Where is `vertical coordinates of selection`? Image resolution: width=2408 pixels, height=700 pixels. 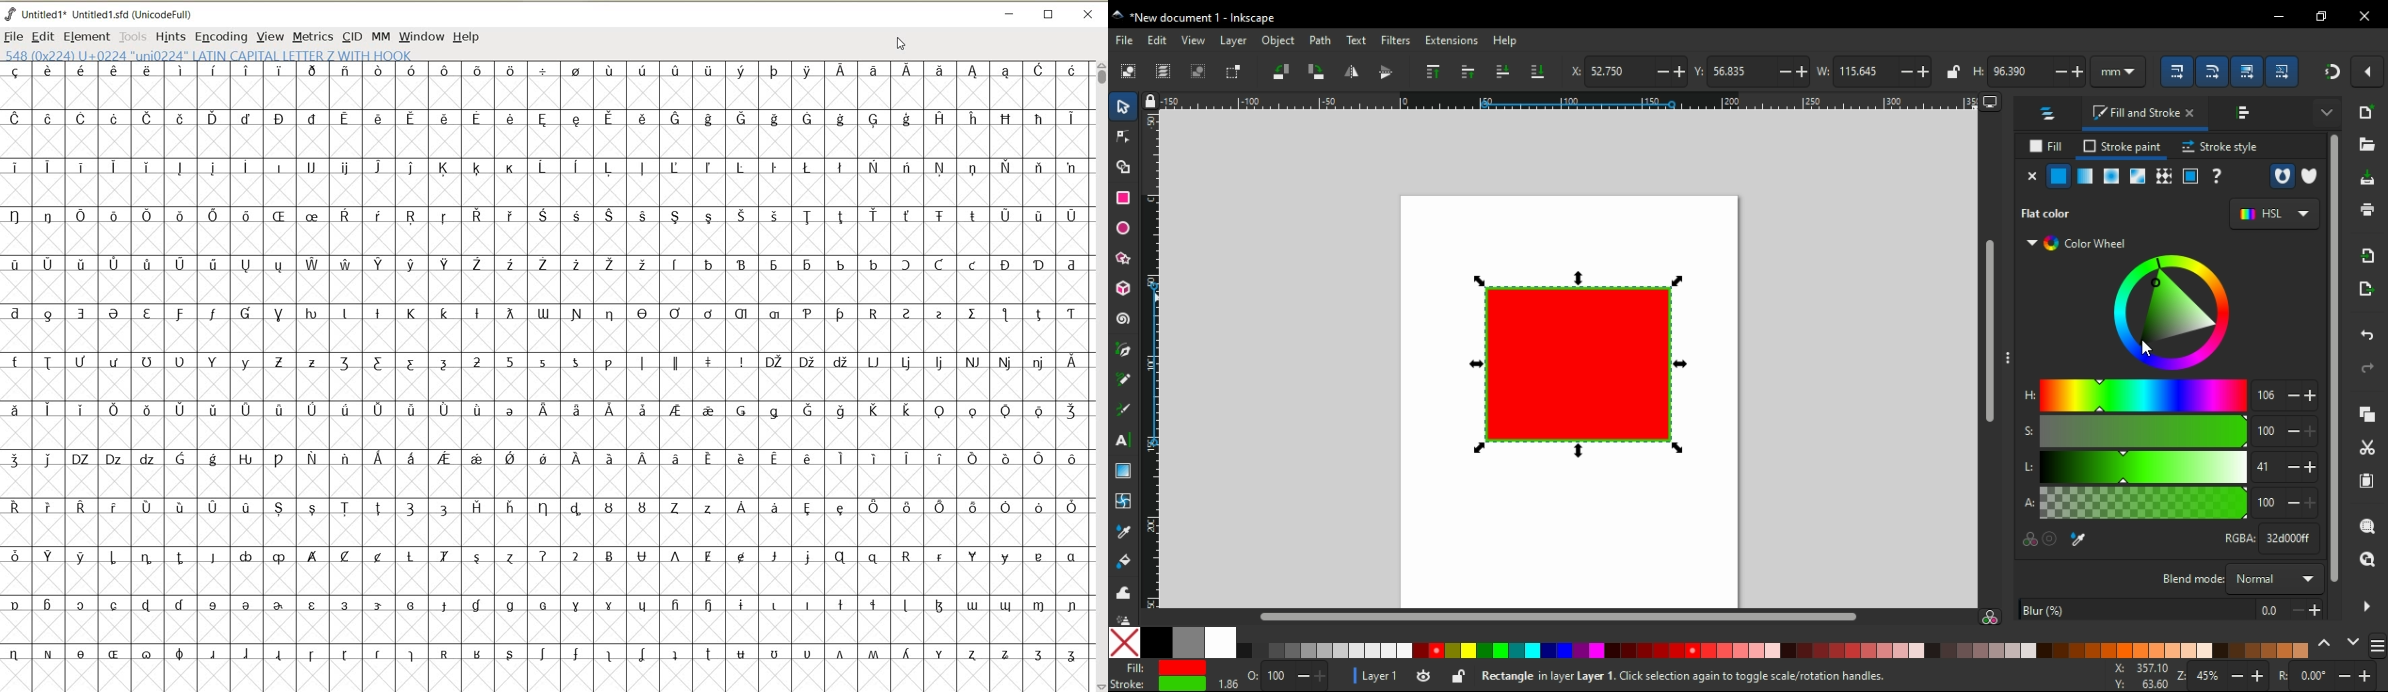
vertical coordinates of selection is located at coordinates (1696, 71).